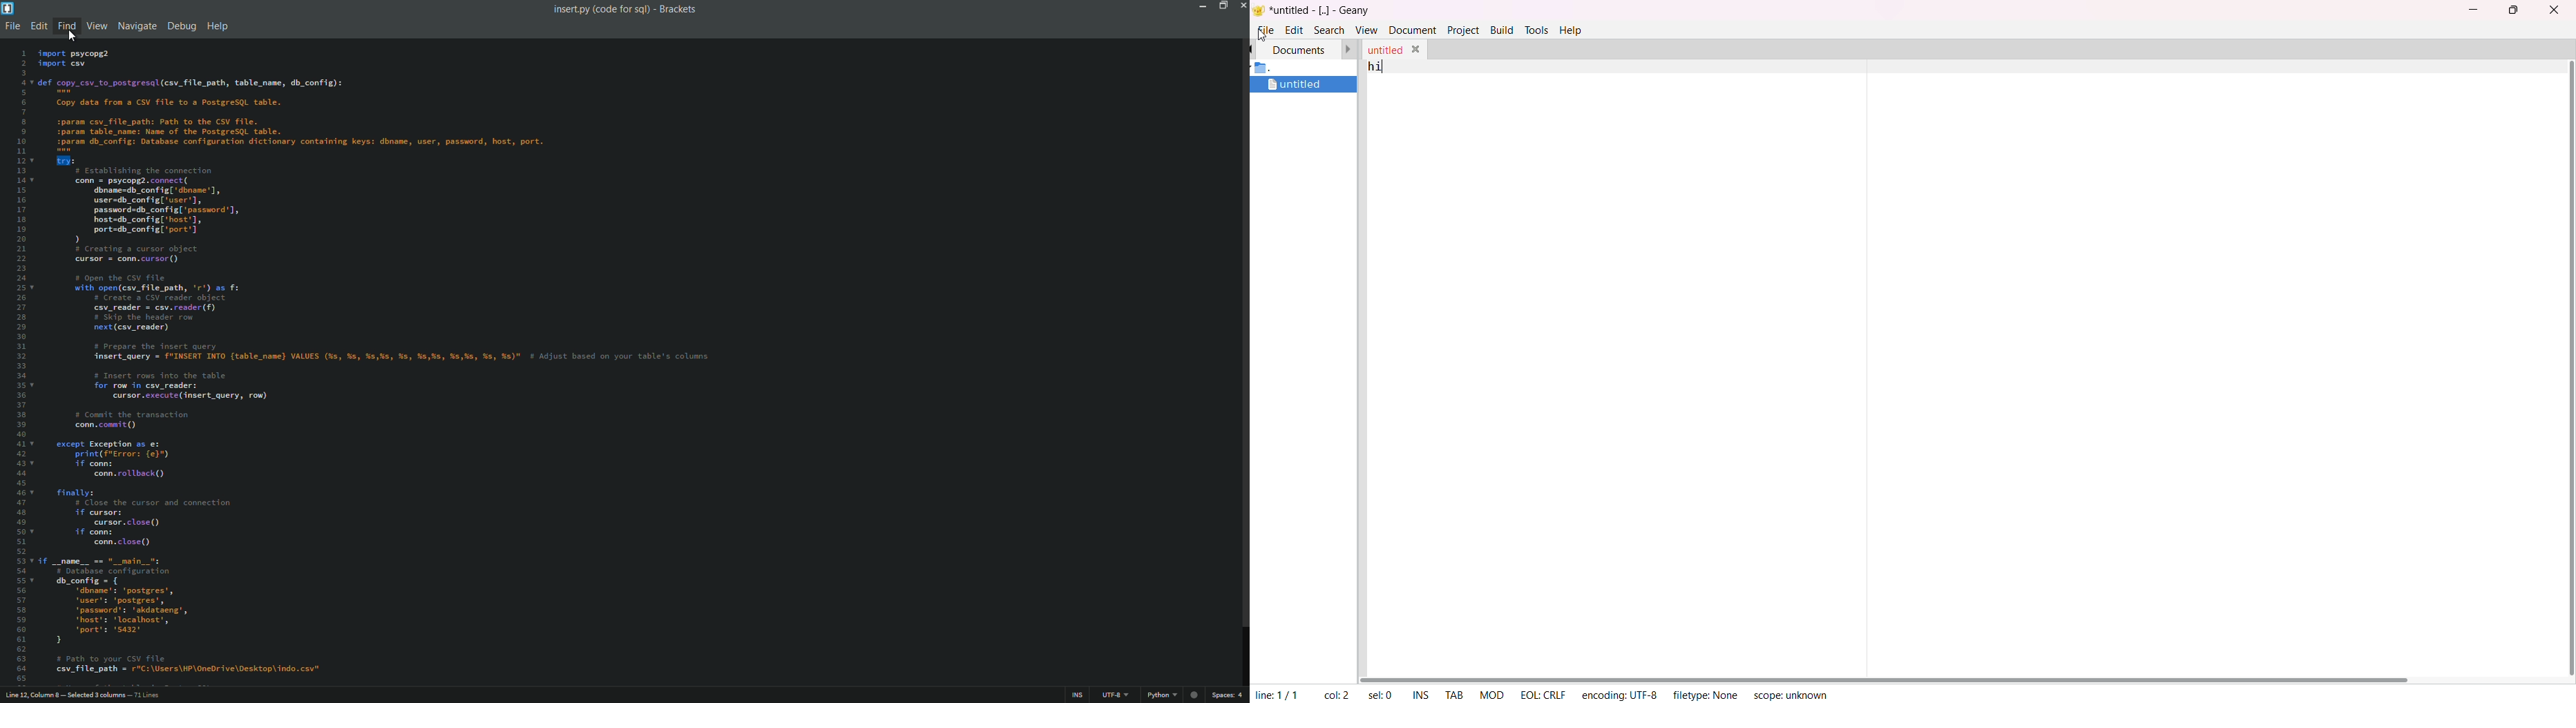 Image resolution: width=2576 pixels, height=728 pixels. I want to click on code, so click(382, 363).